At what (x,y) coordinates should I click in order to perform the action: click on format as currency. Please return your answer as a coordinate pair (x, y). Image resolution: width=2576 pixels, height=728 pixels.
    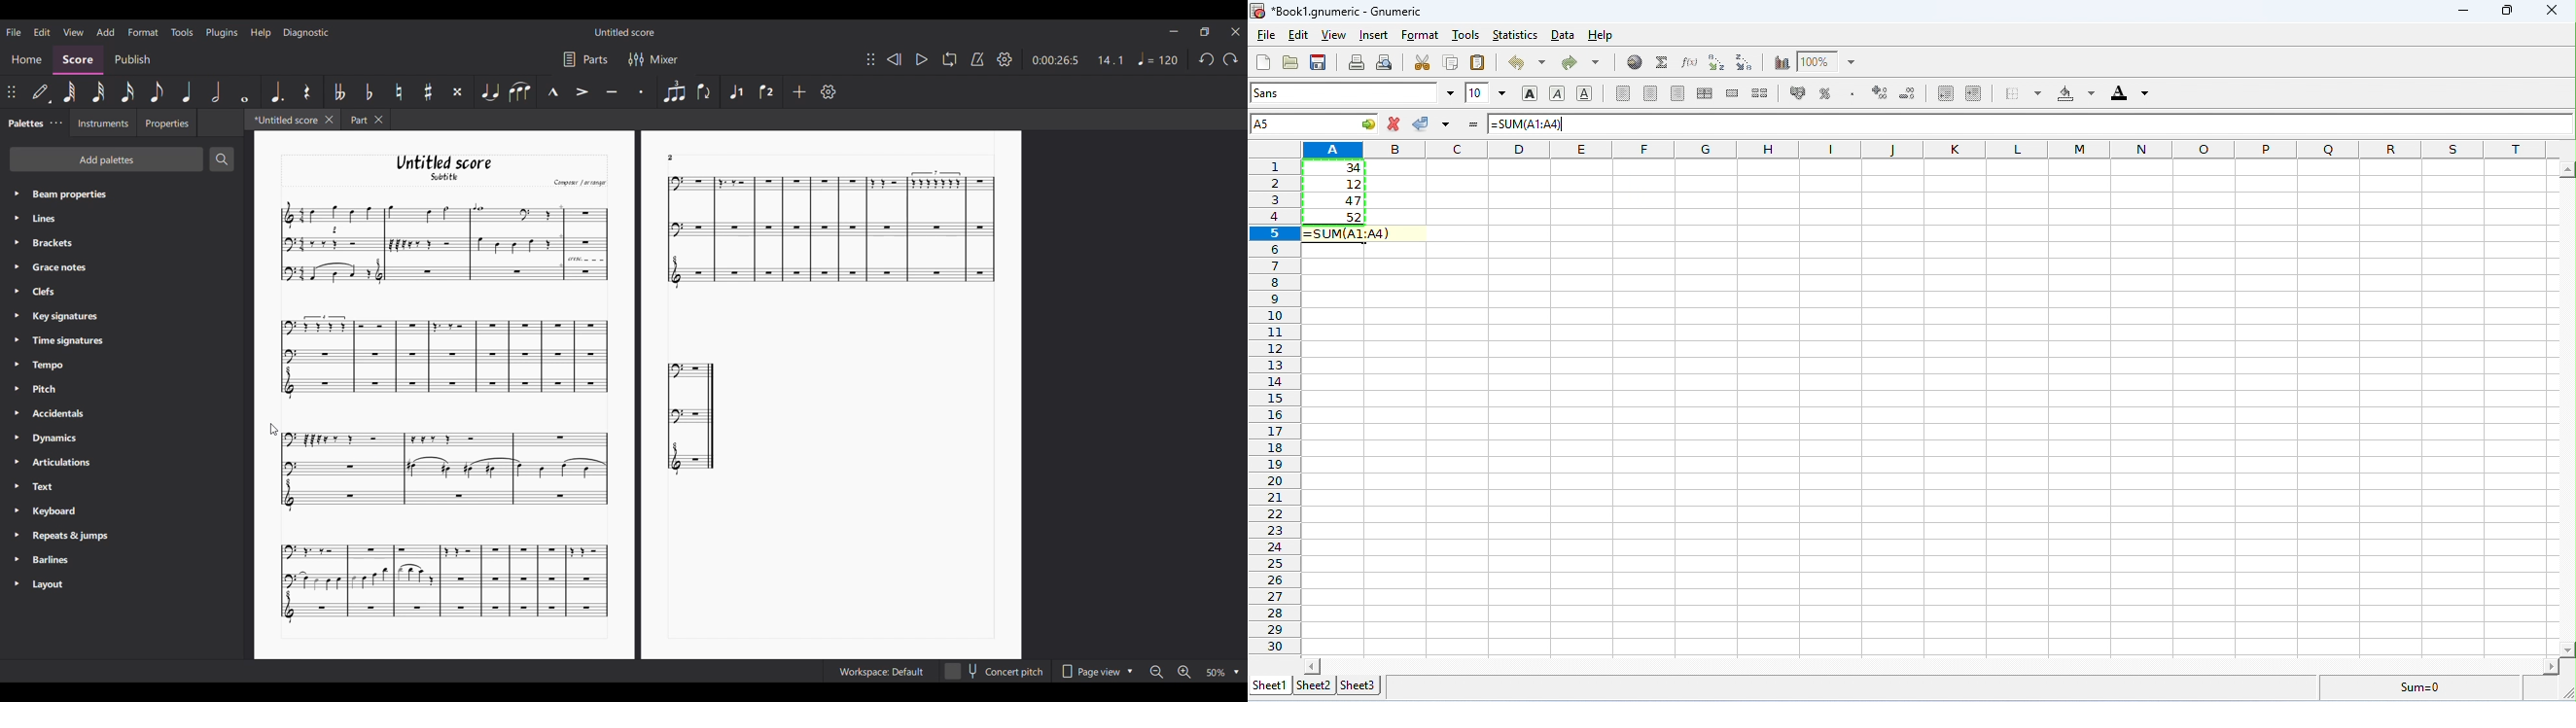
    Looking at the image, I should click on (1799, 91).